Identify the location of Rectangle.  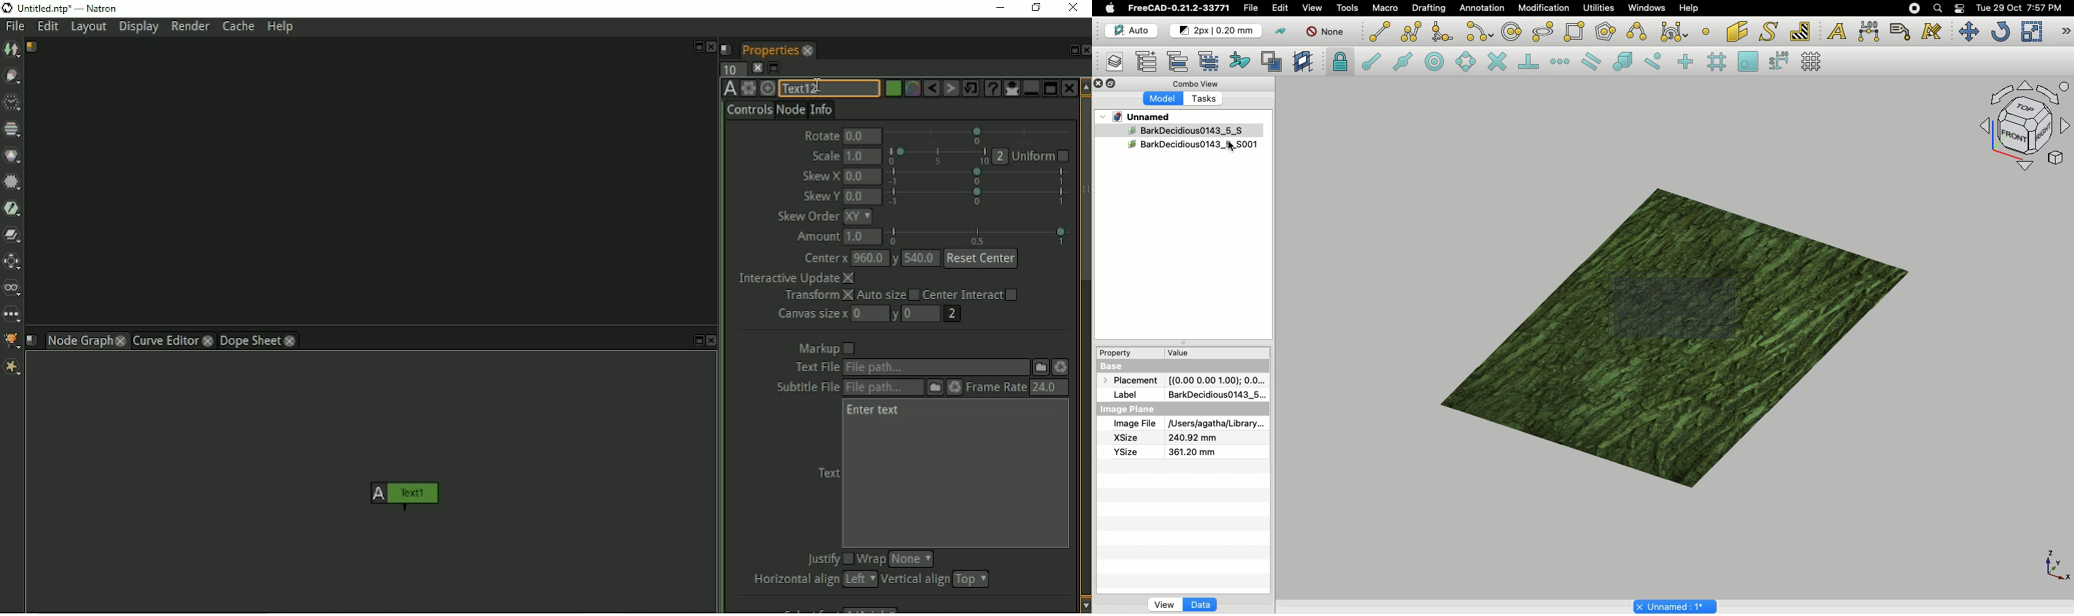
(1577, 32).